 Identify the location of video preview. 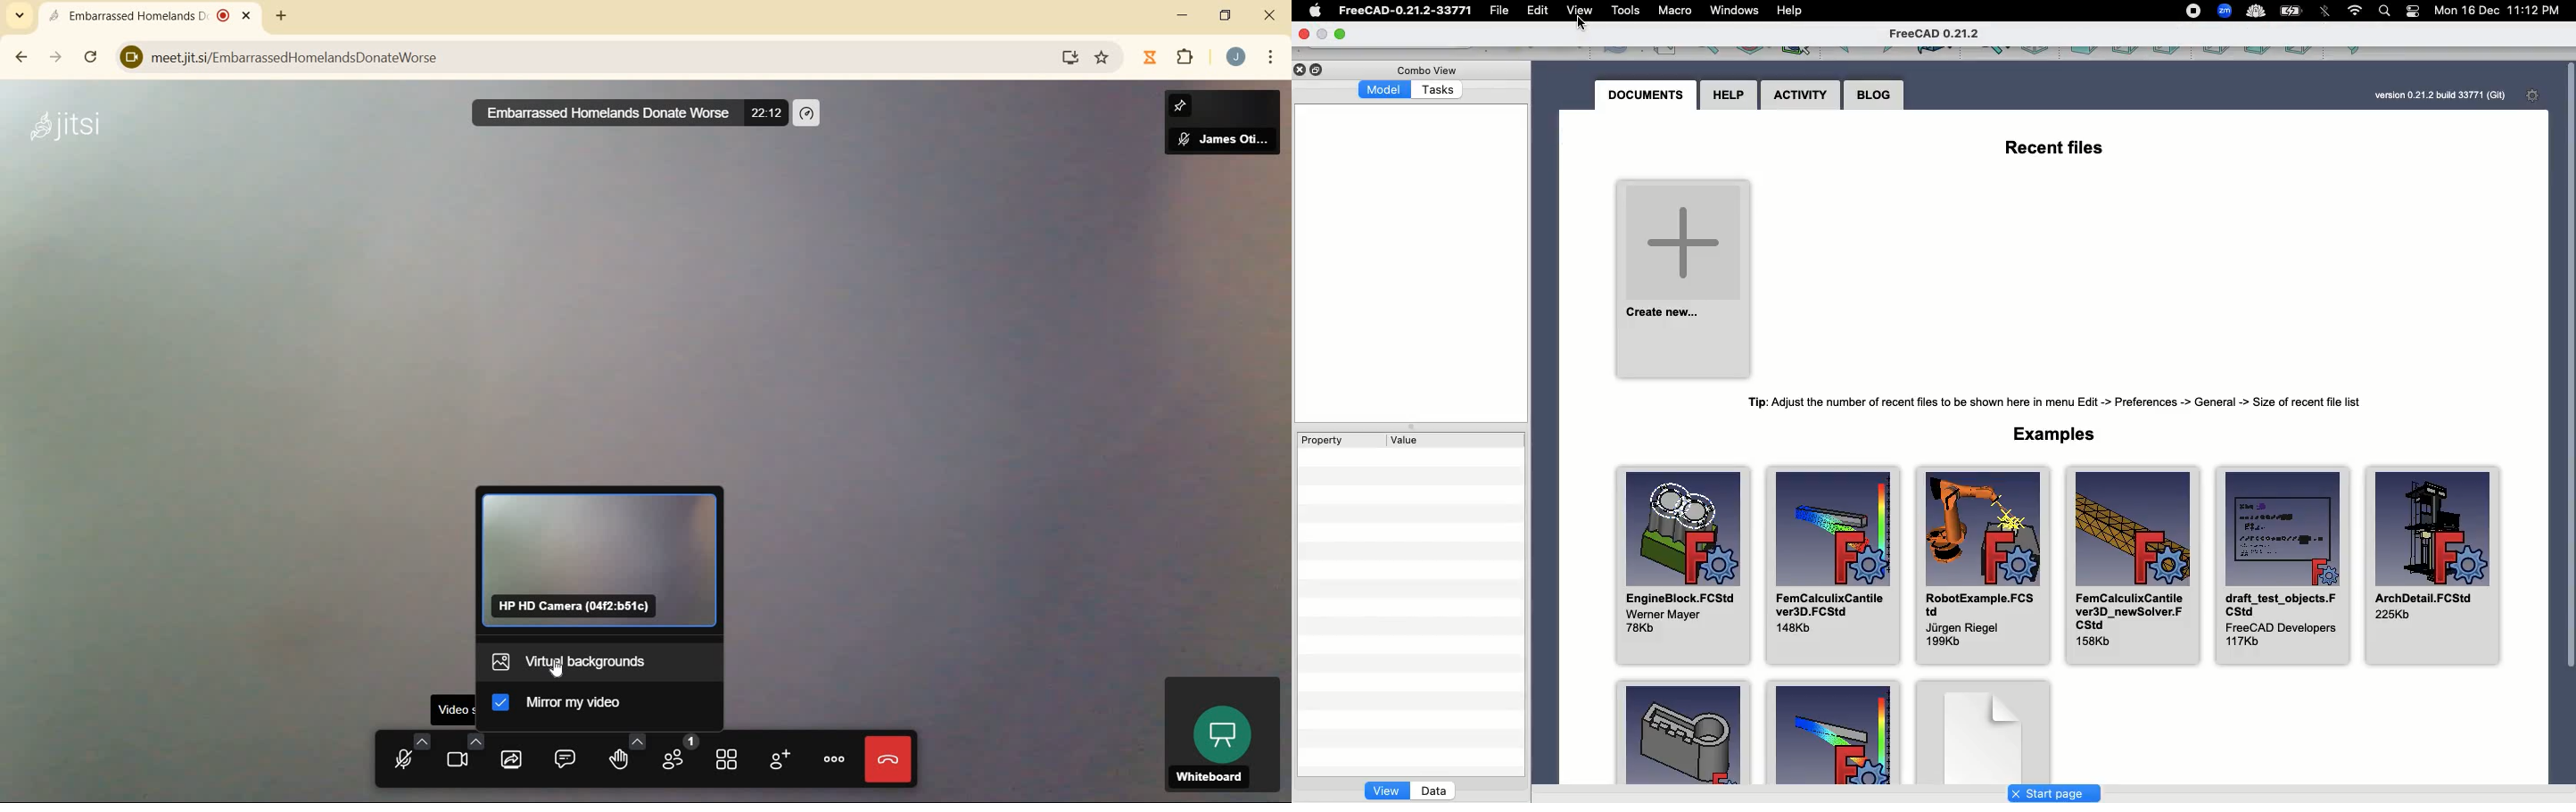
(603, 560).